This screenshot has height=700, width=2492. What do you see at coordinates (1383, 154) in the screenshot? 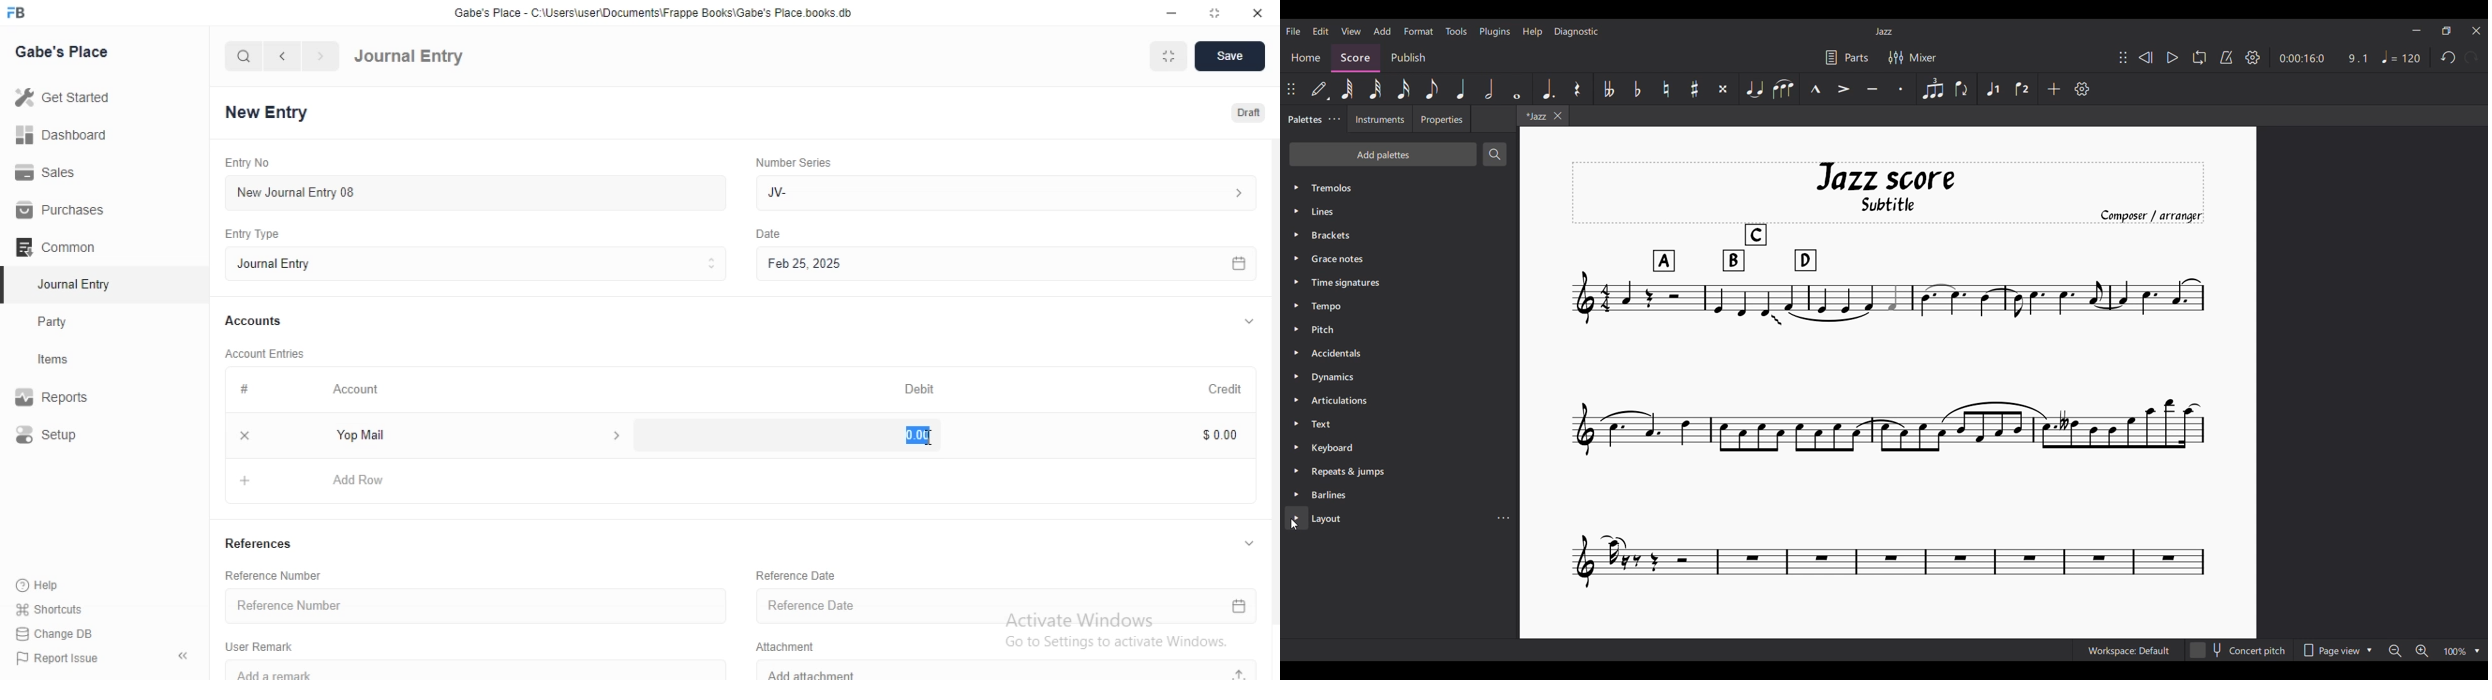
I see `Add palettes` at bounding box center [1383, 154].